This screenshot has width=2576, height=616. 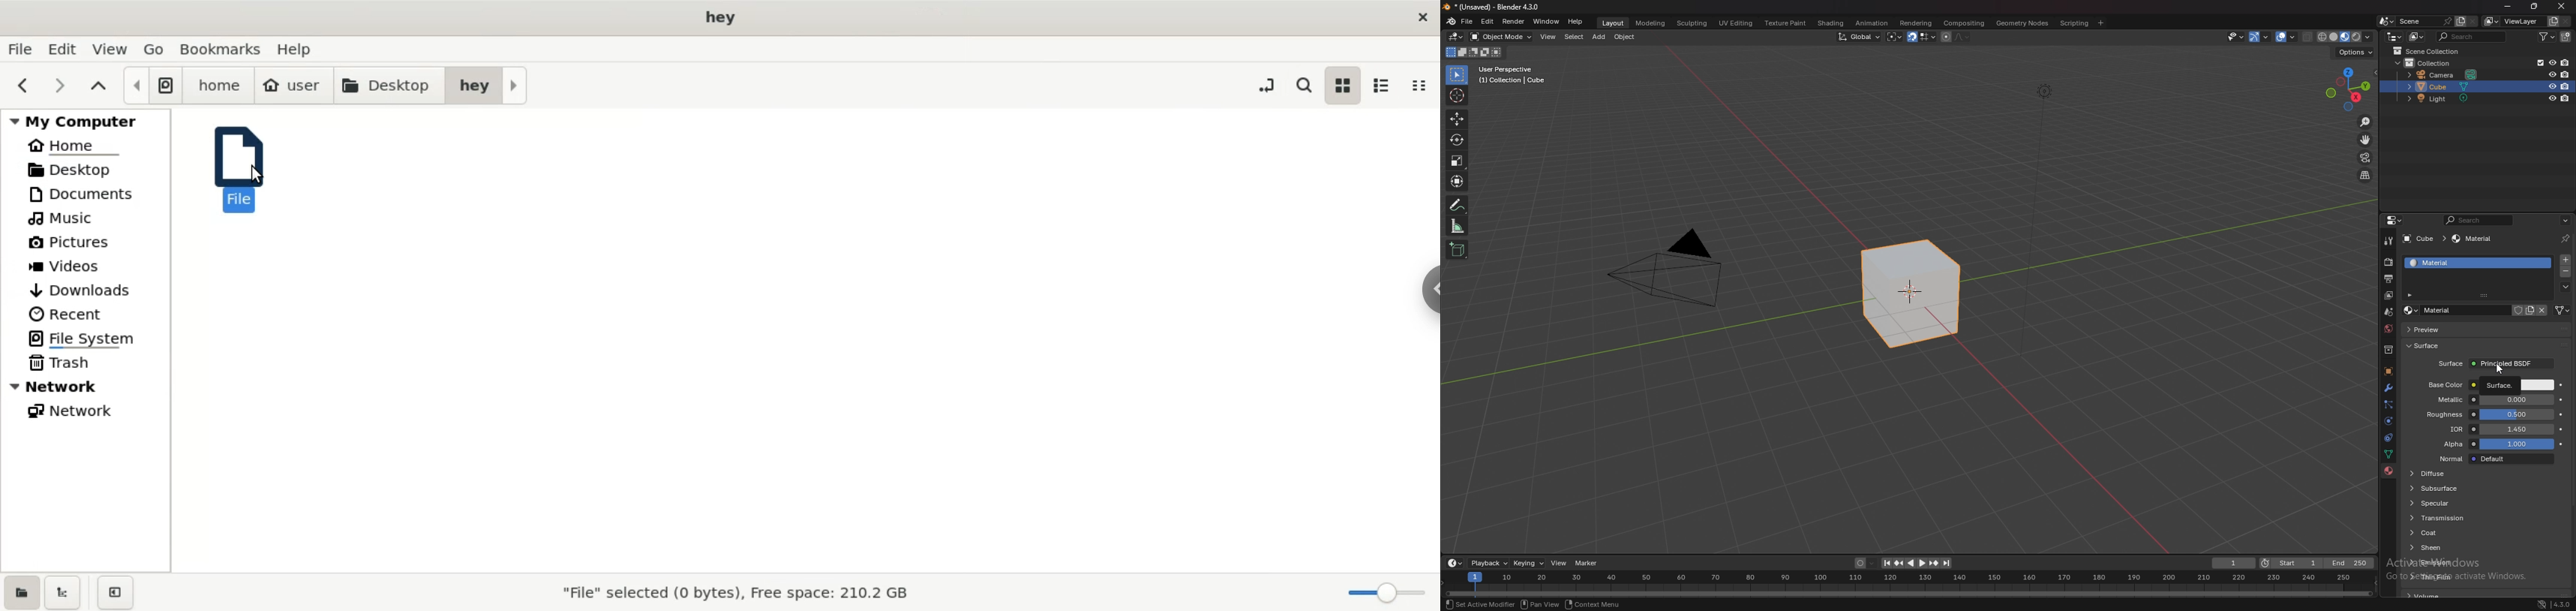 What do you see at coordinates (2418, 37) in the screenshot?
I see `display mode` at bounding box center [2418, 37].